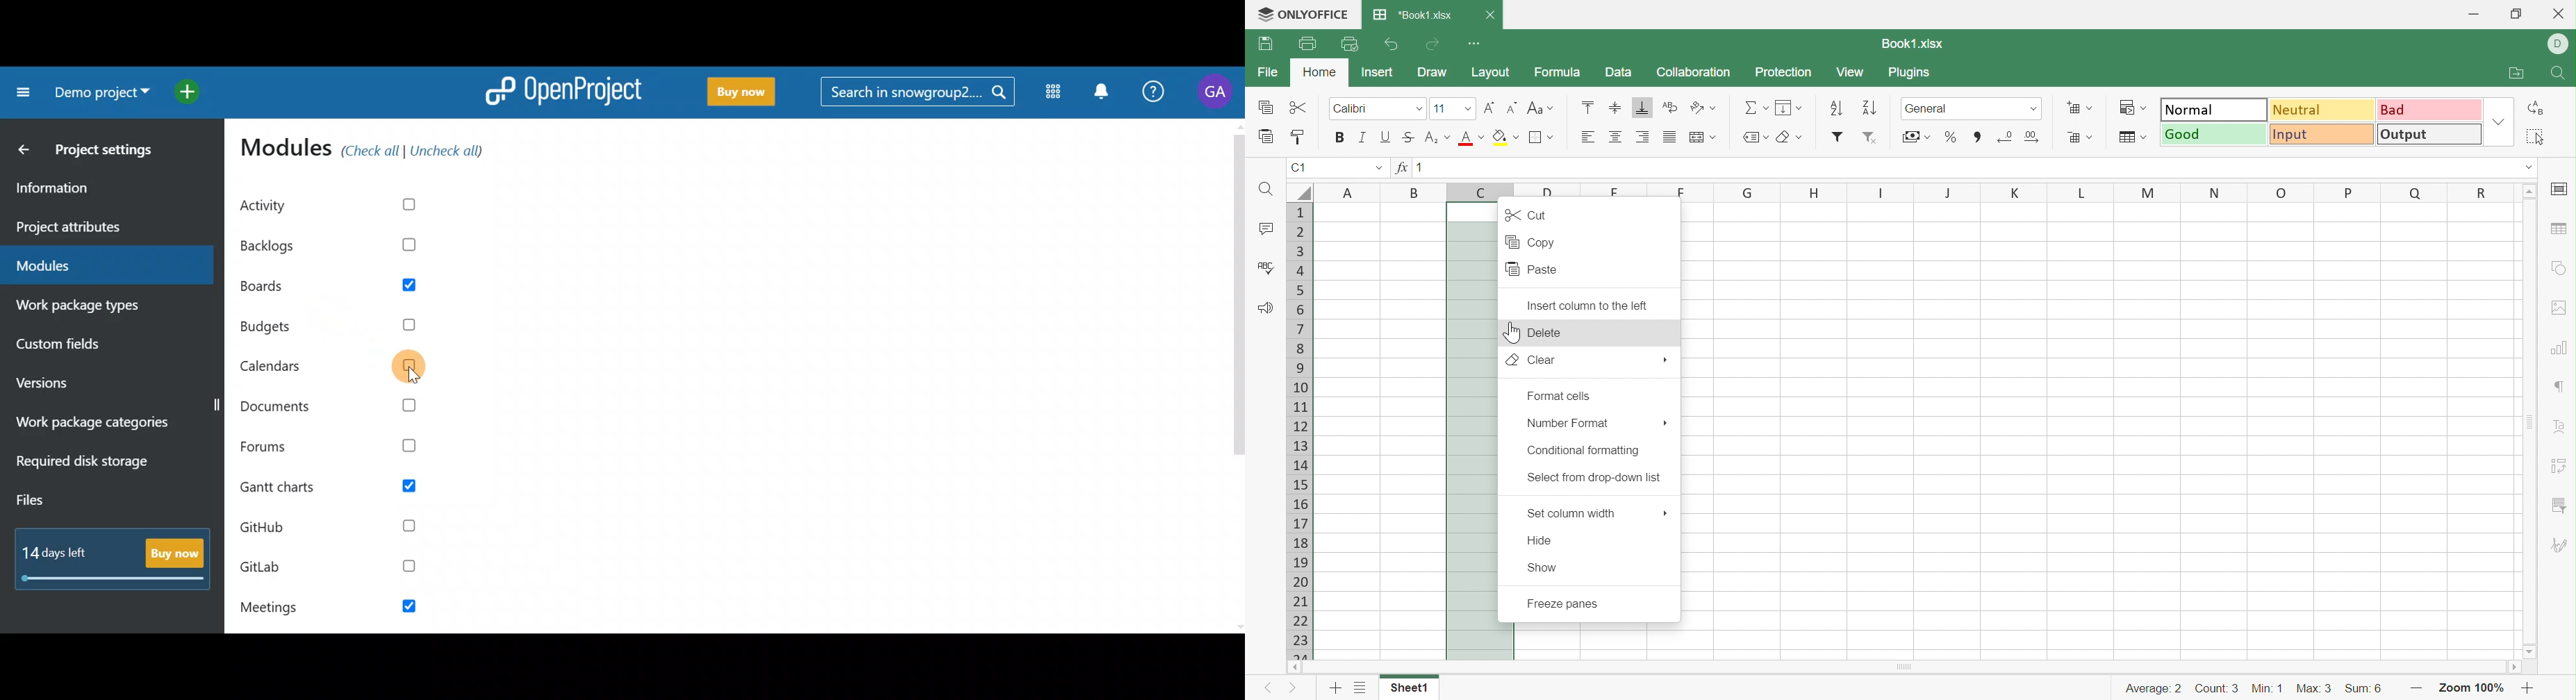 This screenshot has width=2576, height=700. What do you see at coordinates (21, 95) in the screenshot?
I see `Collapse project menu` at bounding box center [21, 95].